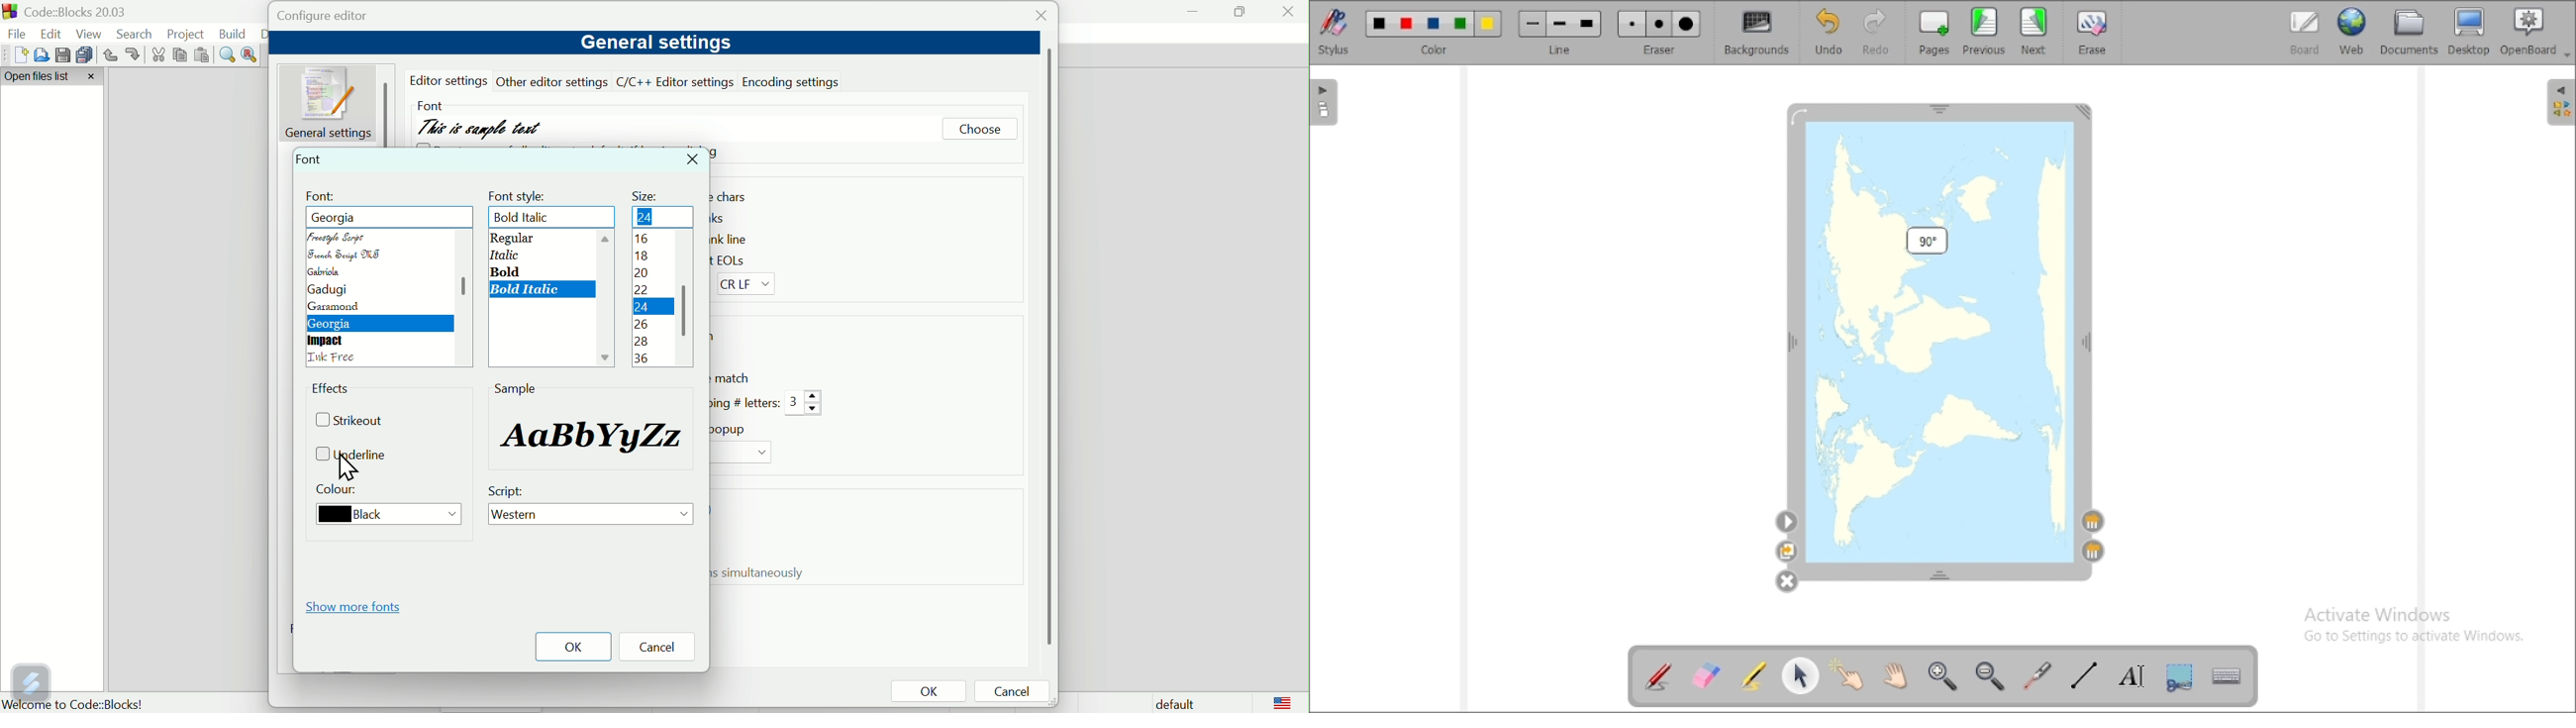 This screenshot has width=2576, height=728. I want to click on layer down, so click(2094, 522).